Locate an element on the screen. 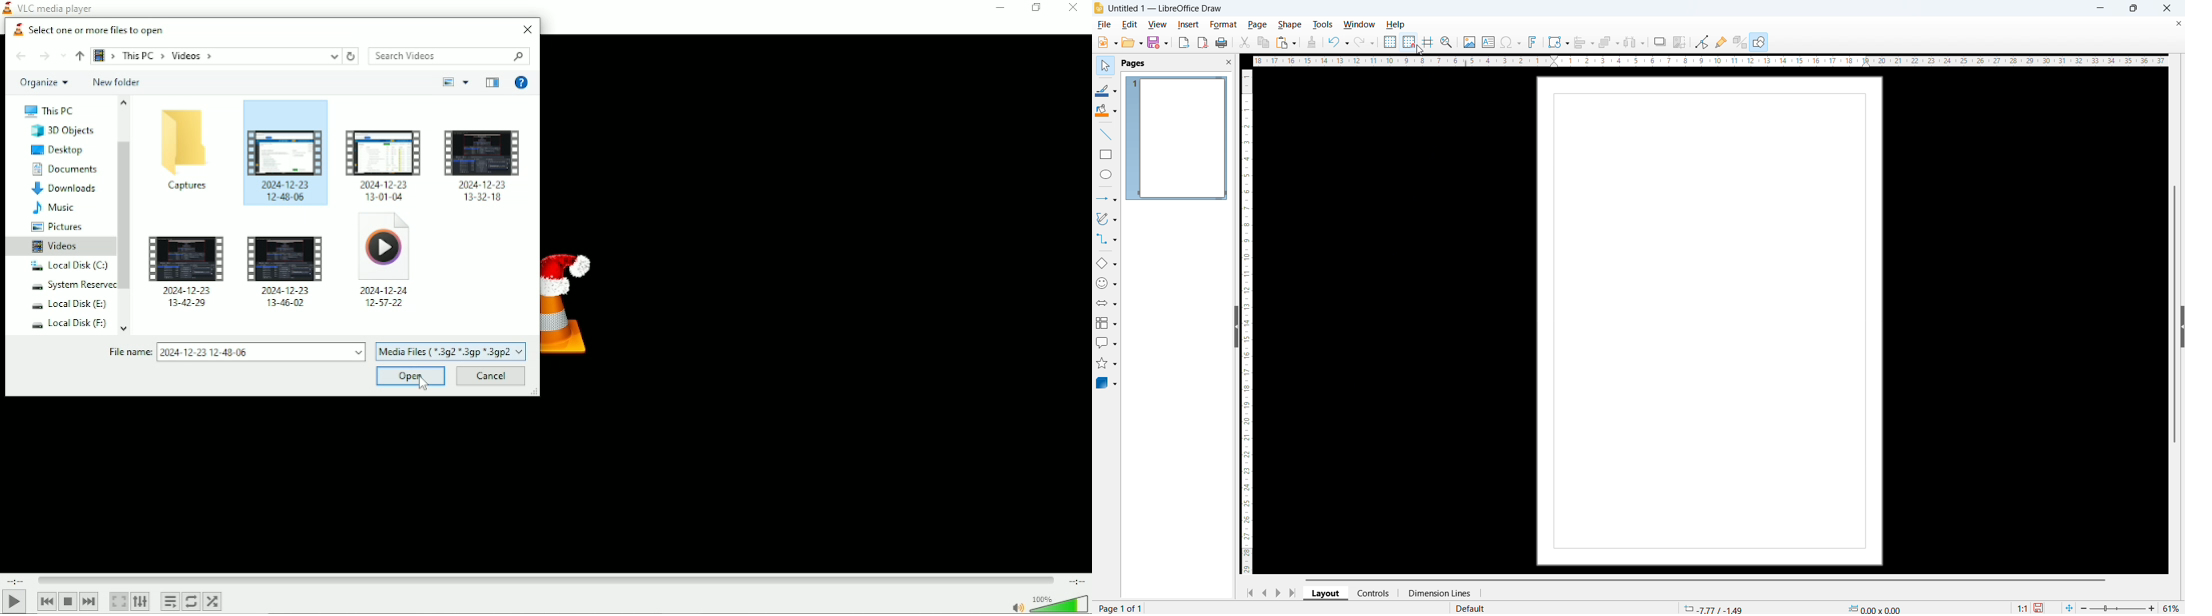  Vertical scrollbar is located at coordinates (126, 213).